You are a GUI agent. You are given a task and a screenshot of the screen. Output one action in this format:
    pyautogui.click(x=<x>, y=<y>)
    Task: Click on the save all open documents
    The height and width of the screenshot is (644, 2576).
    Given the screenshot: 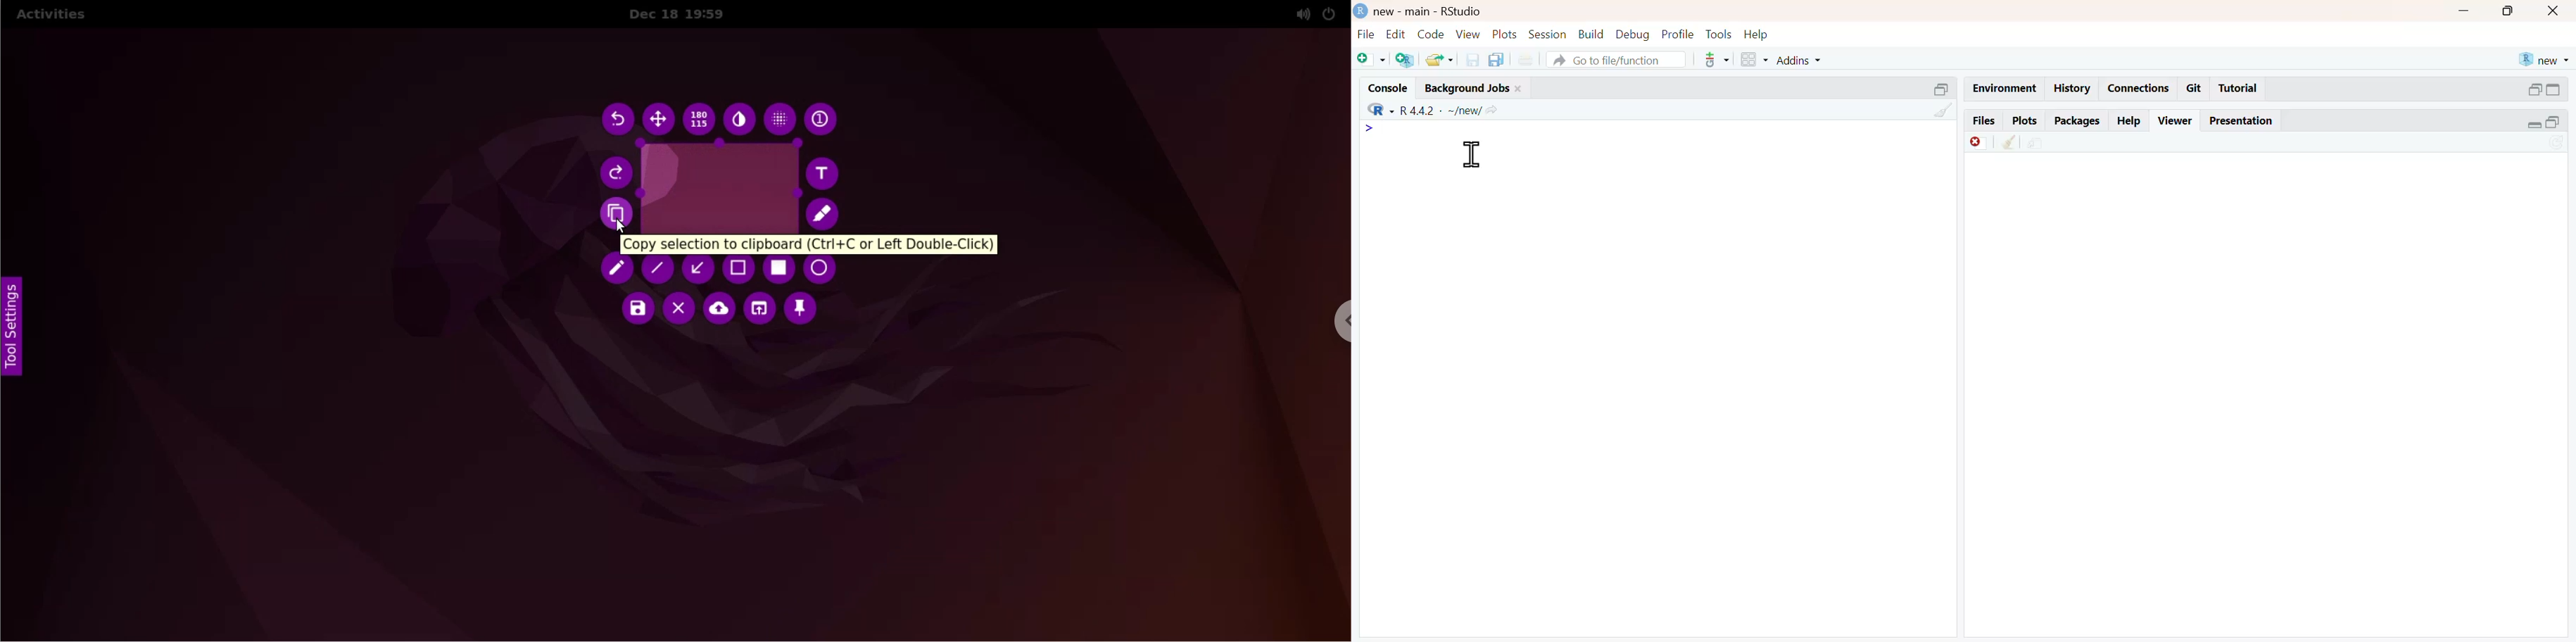 What is the action you would take?
    pyautogui.click(x=1499, y=59)
    